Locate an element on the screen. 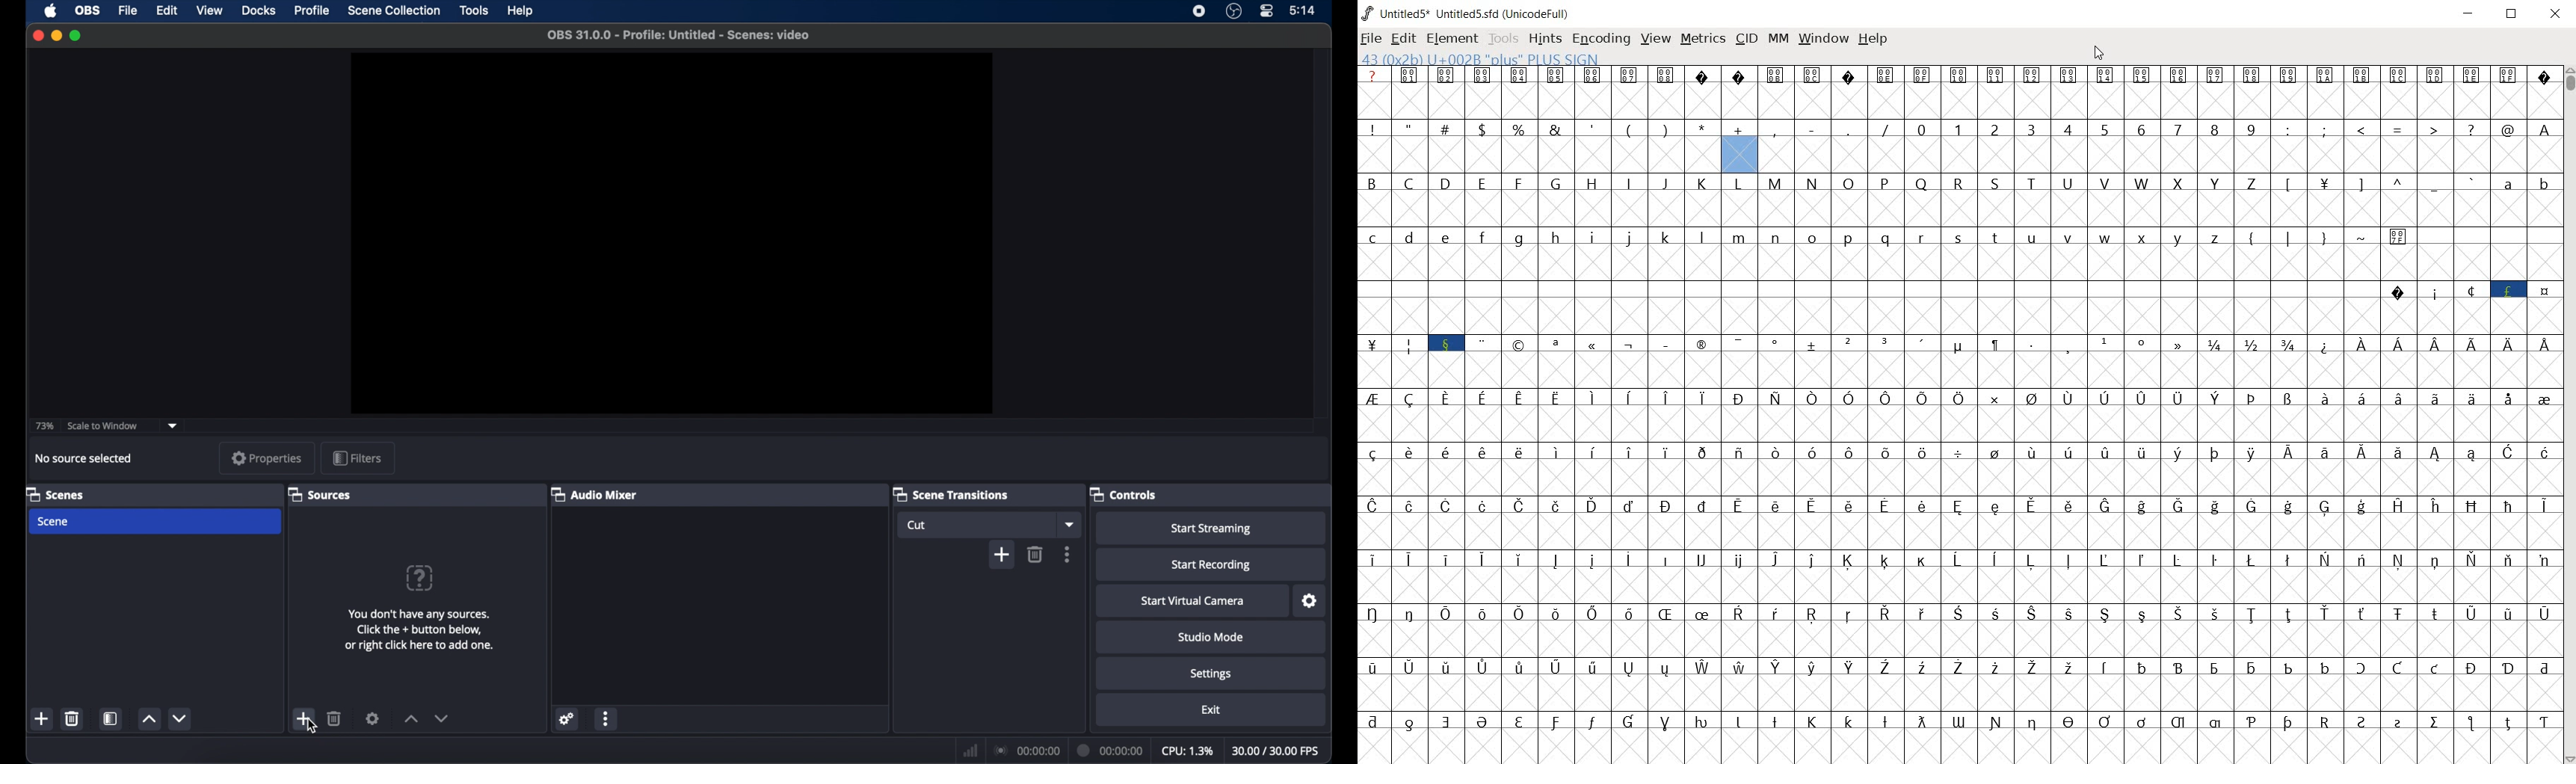  question mark is located at coordinates (421, 577).